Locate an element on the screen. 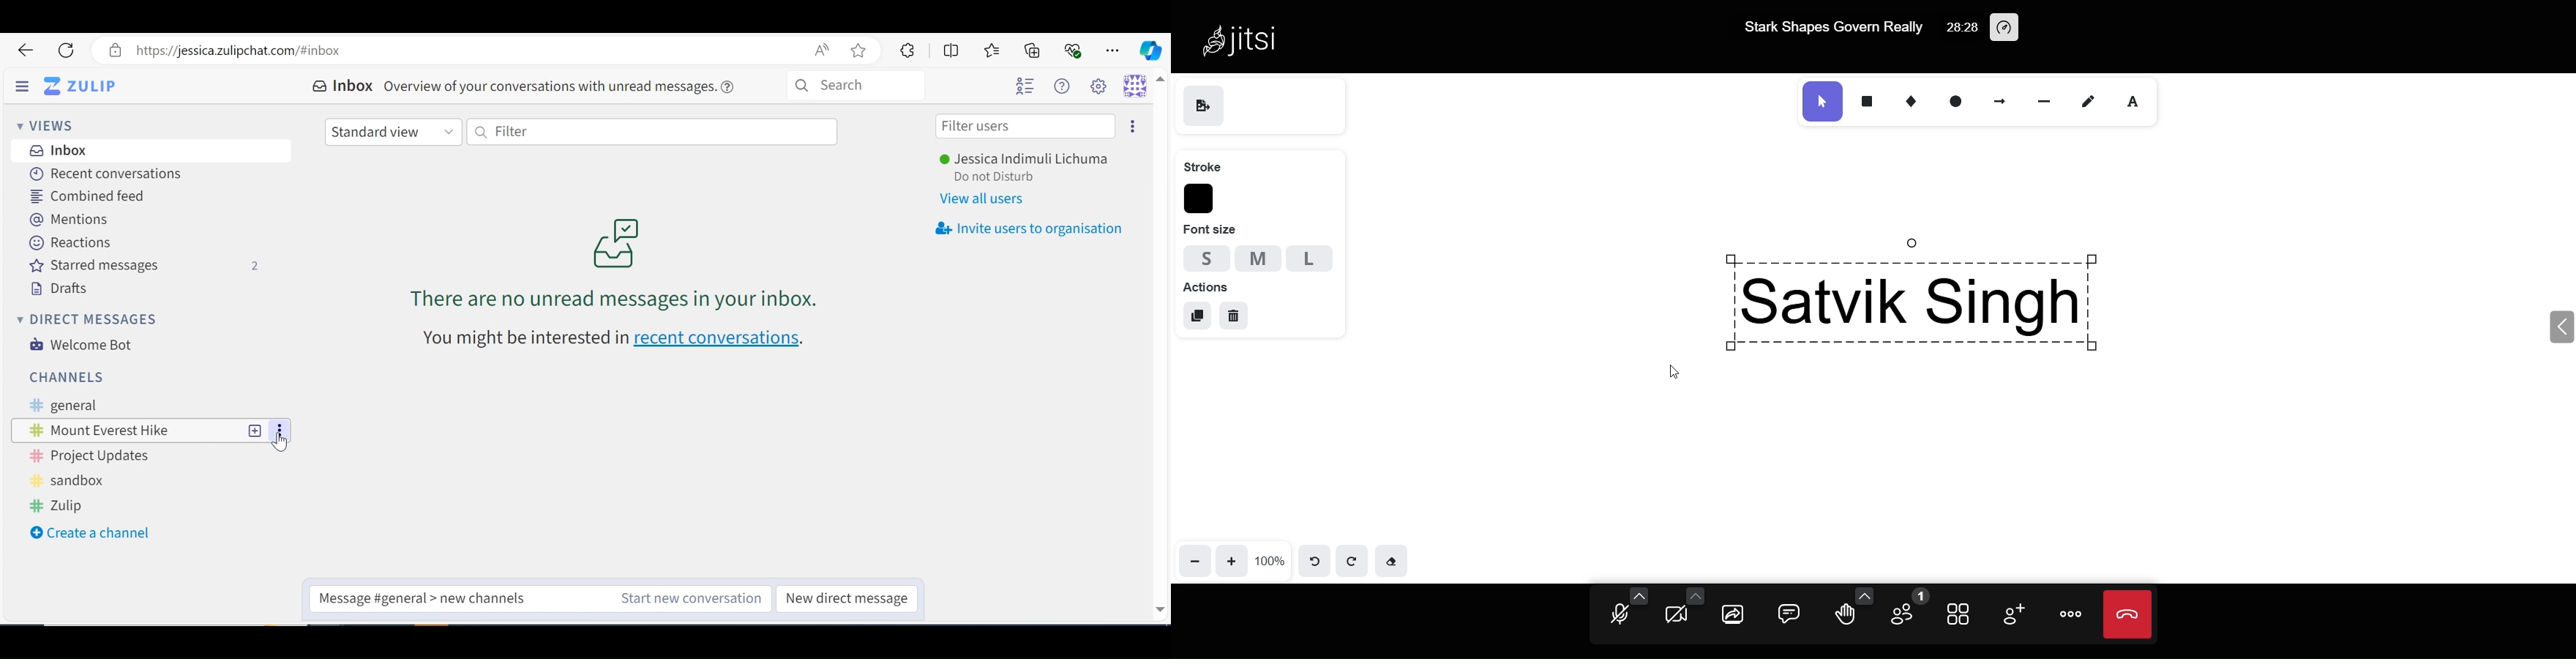 This screenshot has height=672, width=2576. Inbox is located at coordinates (60, 150).